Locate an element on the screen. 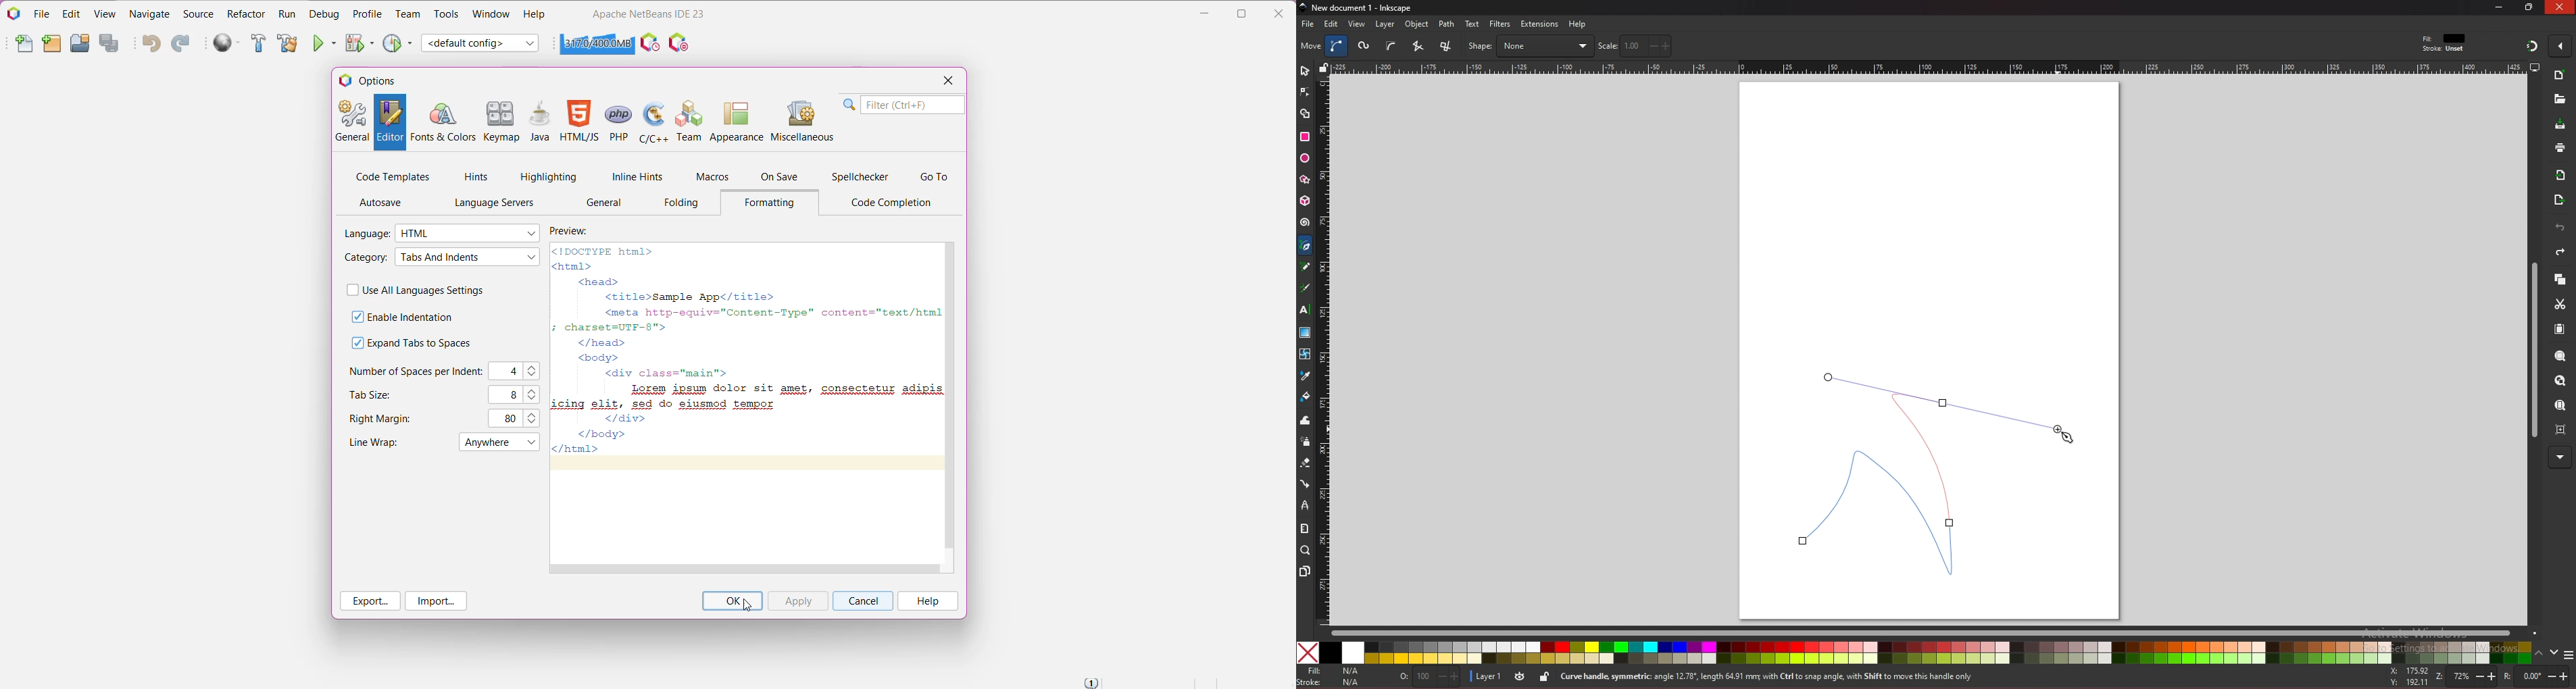  squence of straight line segments is located at coordinates (1417, 46).